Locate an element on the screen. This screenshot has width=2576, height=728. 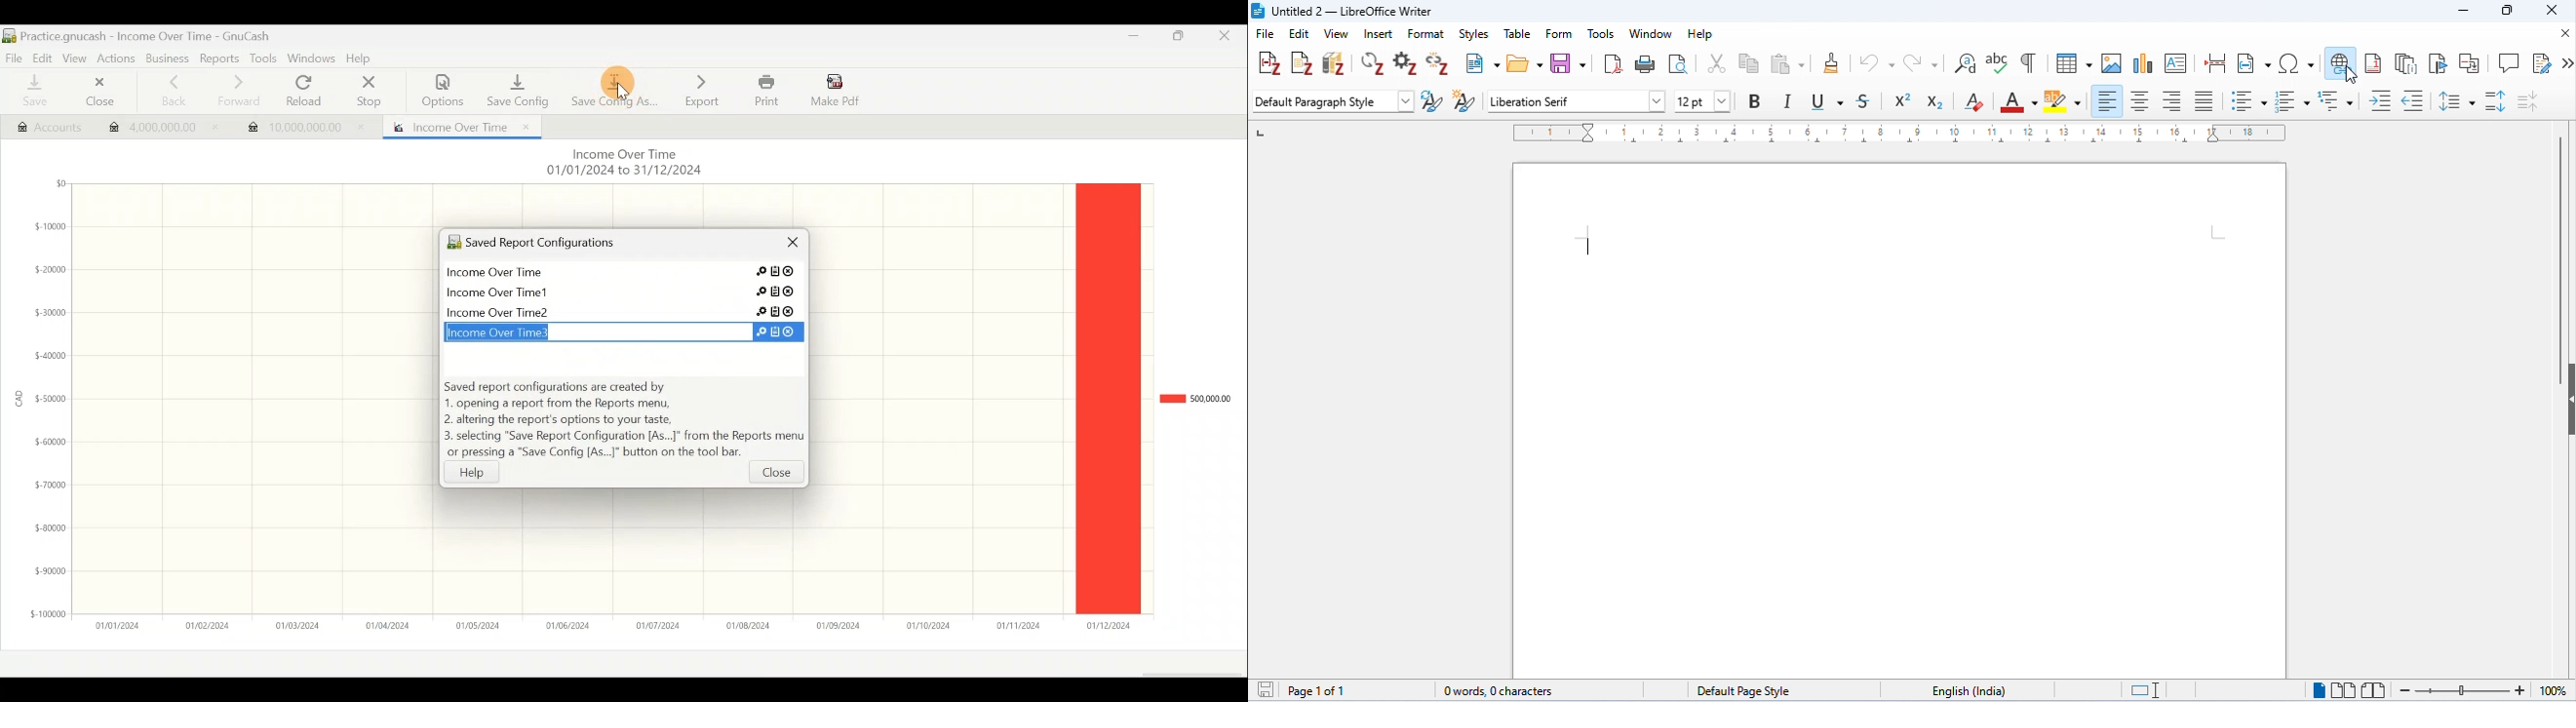
default paragraph style is located at coordinates (1332, 100).